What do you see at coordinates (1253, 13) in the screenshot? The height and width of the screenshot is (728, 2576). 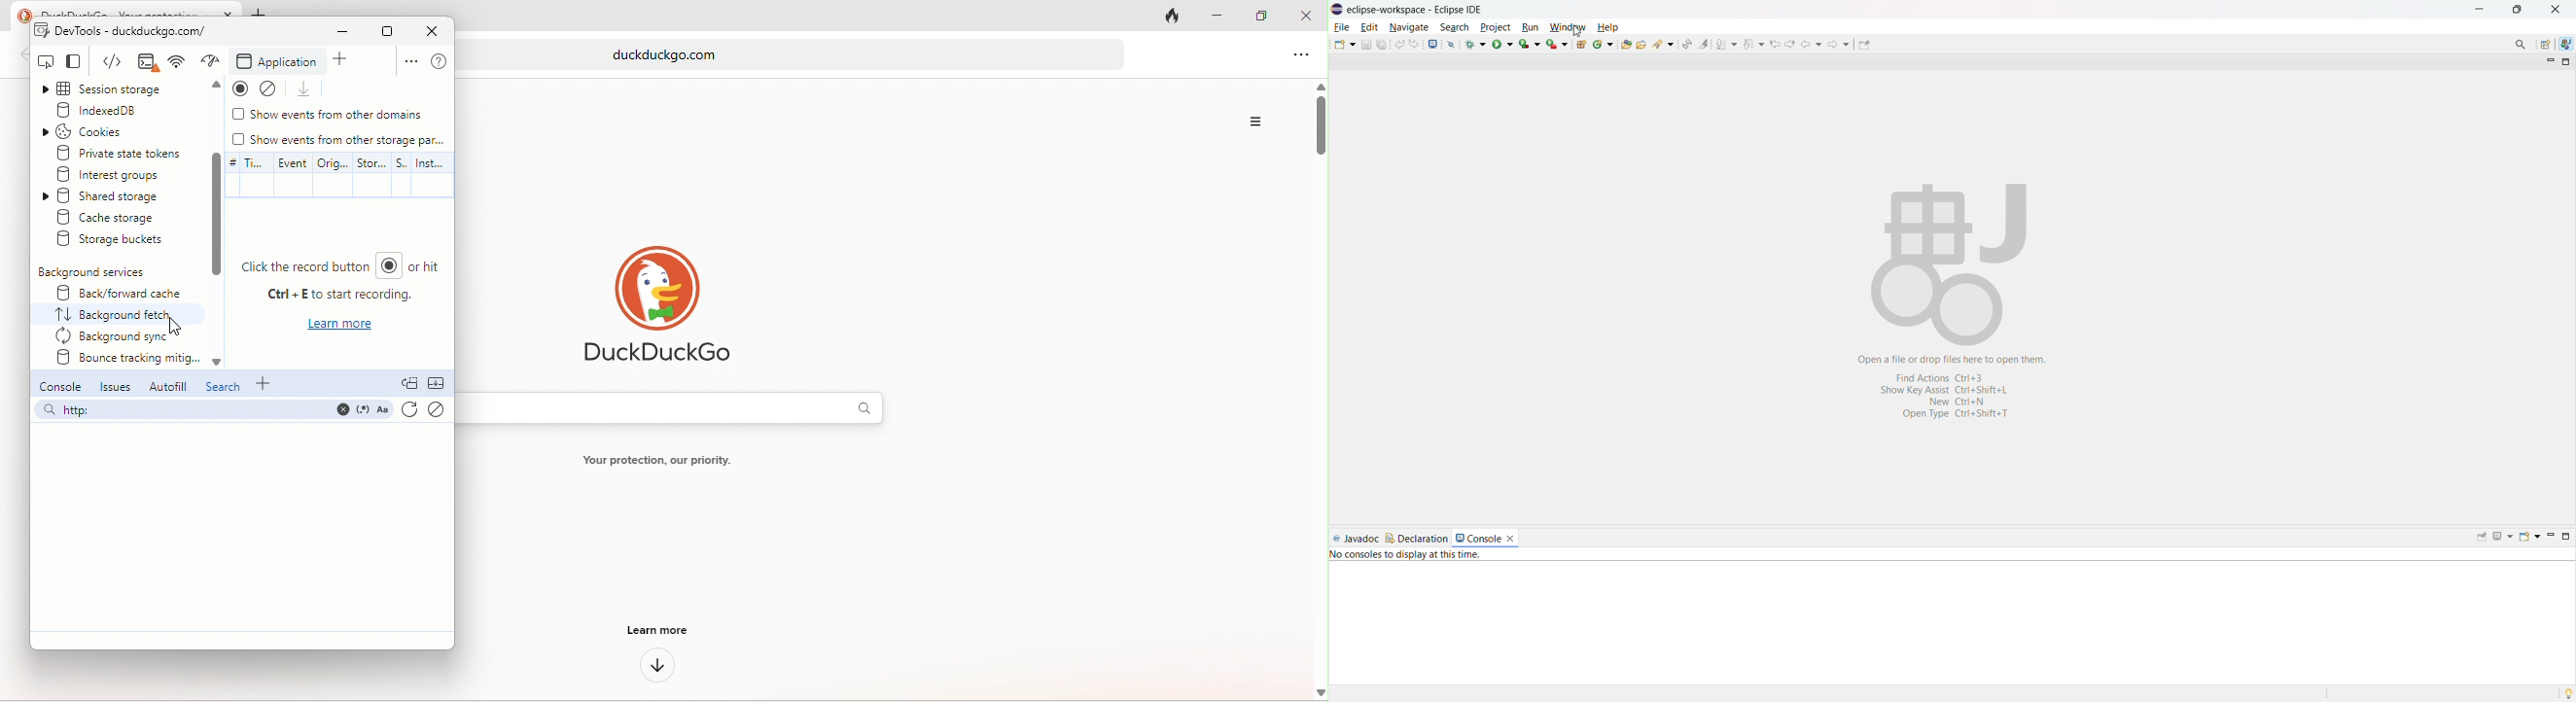 I see `maximize` at bounding box center [1253, 13].